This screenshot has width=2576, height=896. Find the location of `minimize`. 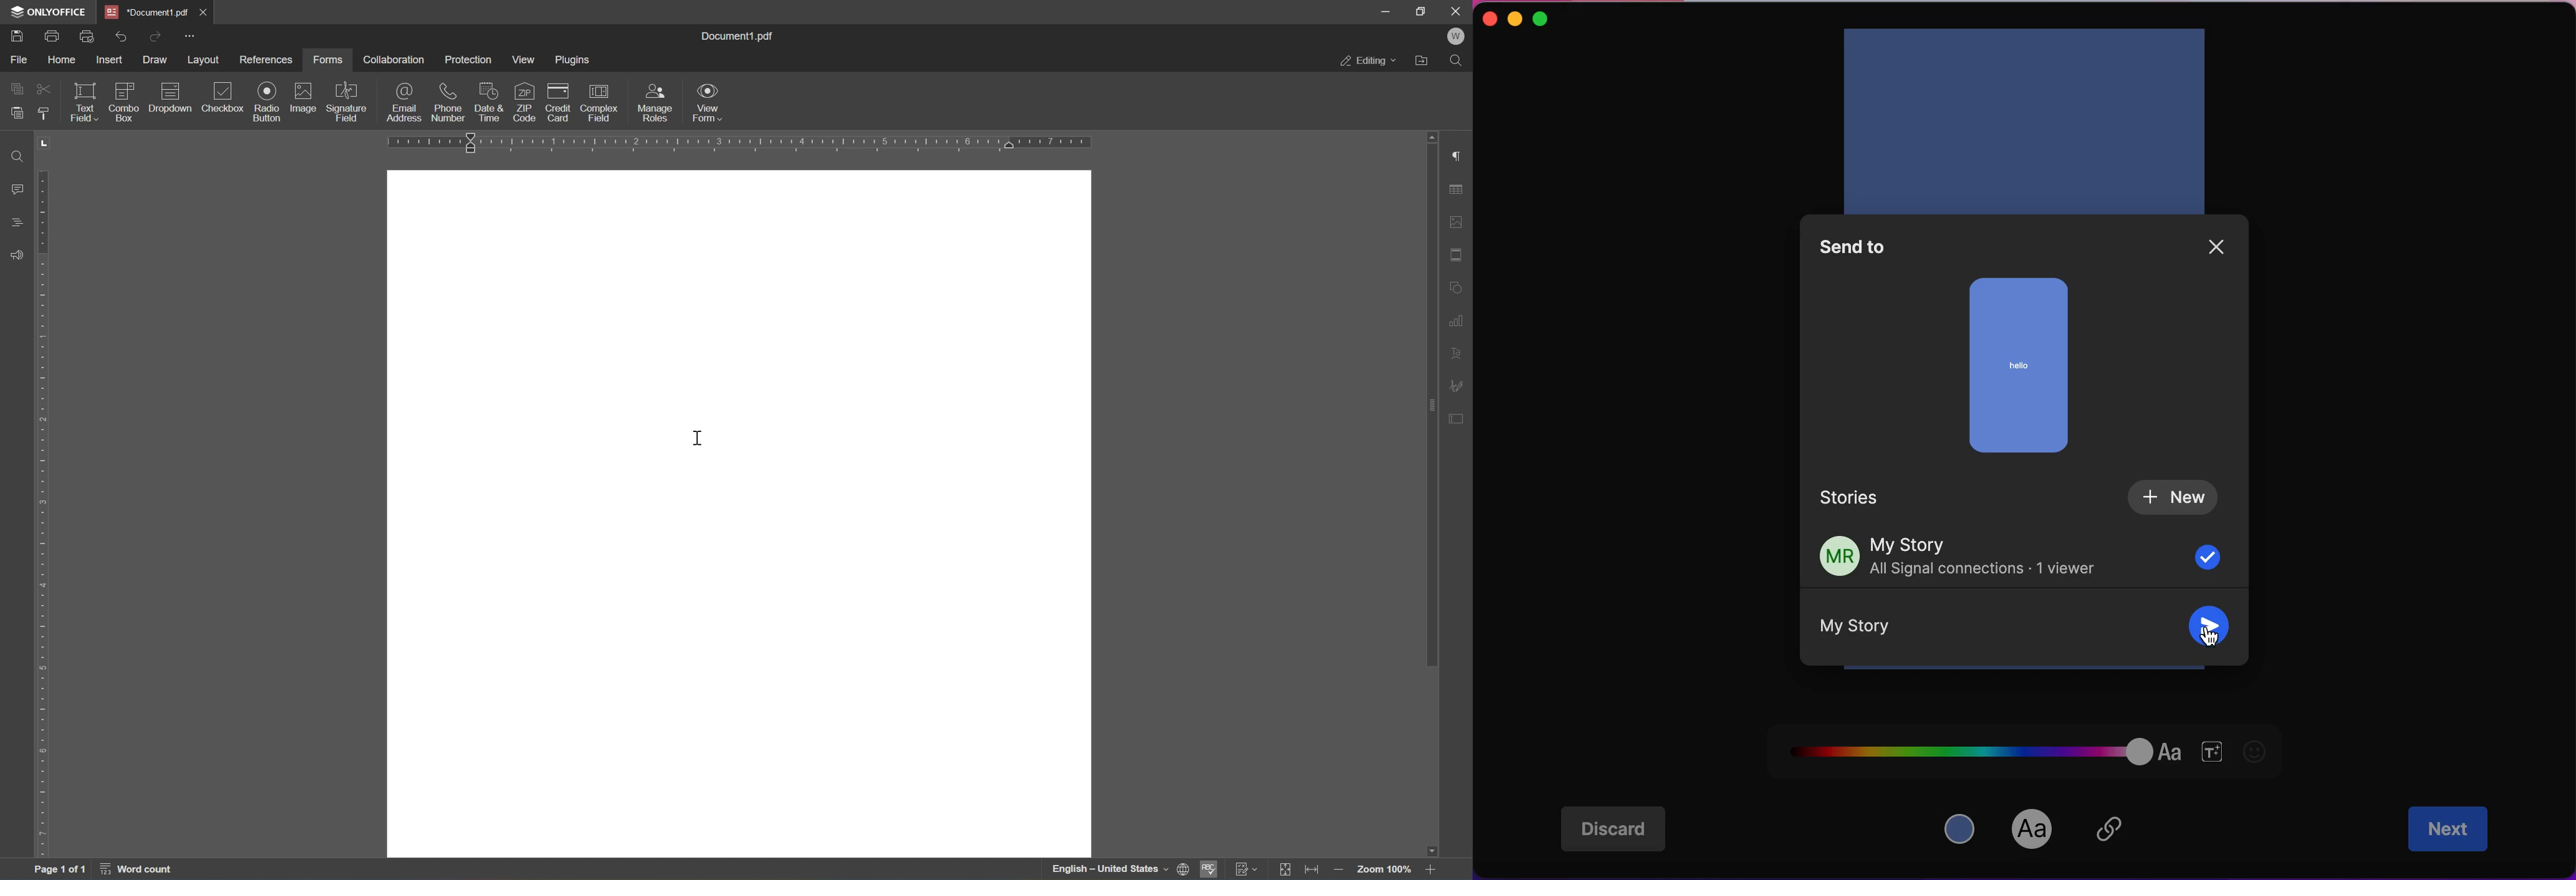

minimize is located at coordinates (1381, 11).